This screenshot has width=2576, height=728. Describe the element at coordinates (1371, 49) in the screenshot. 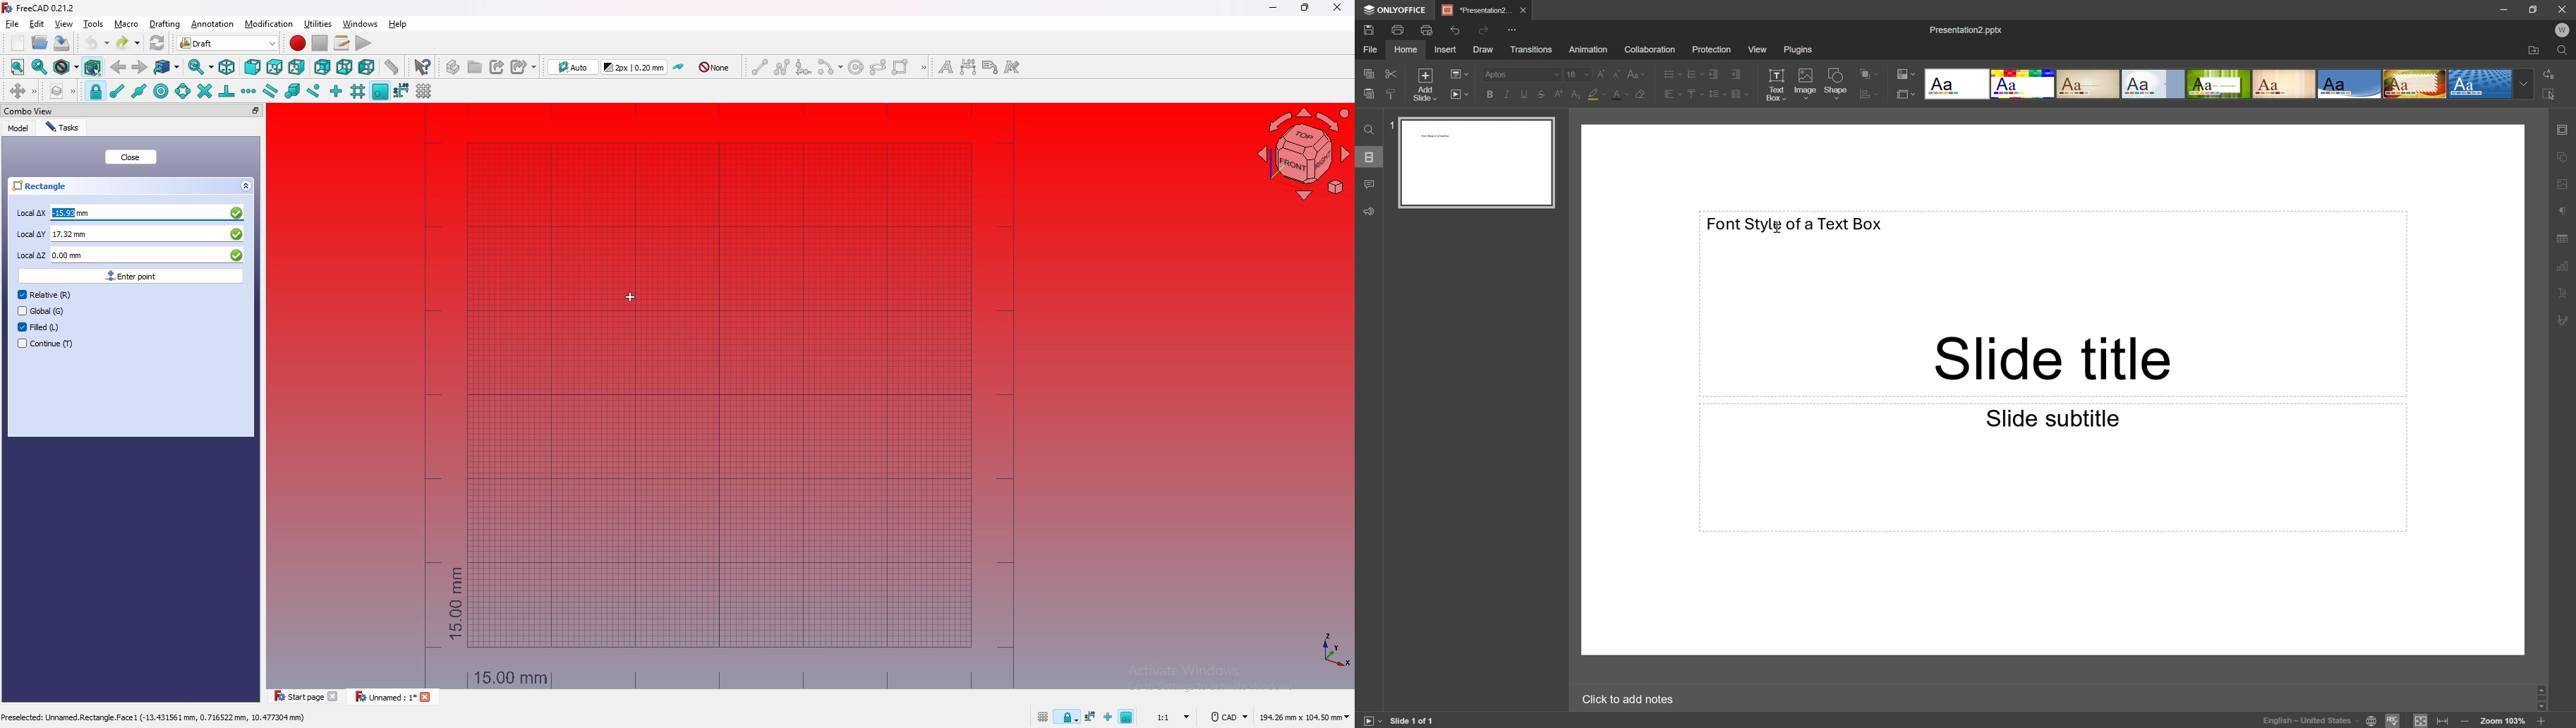

I see `File` at that location.